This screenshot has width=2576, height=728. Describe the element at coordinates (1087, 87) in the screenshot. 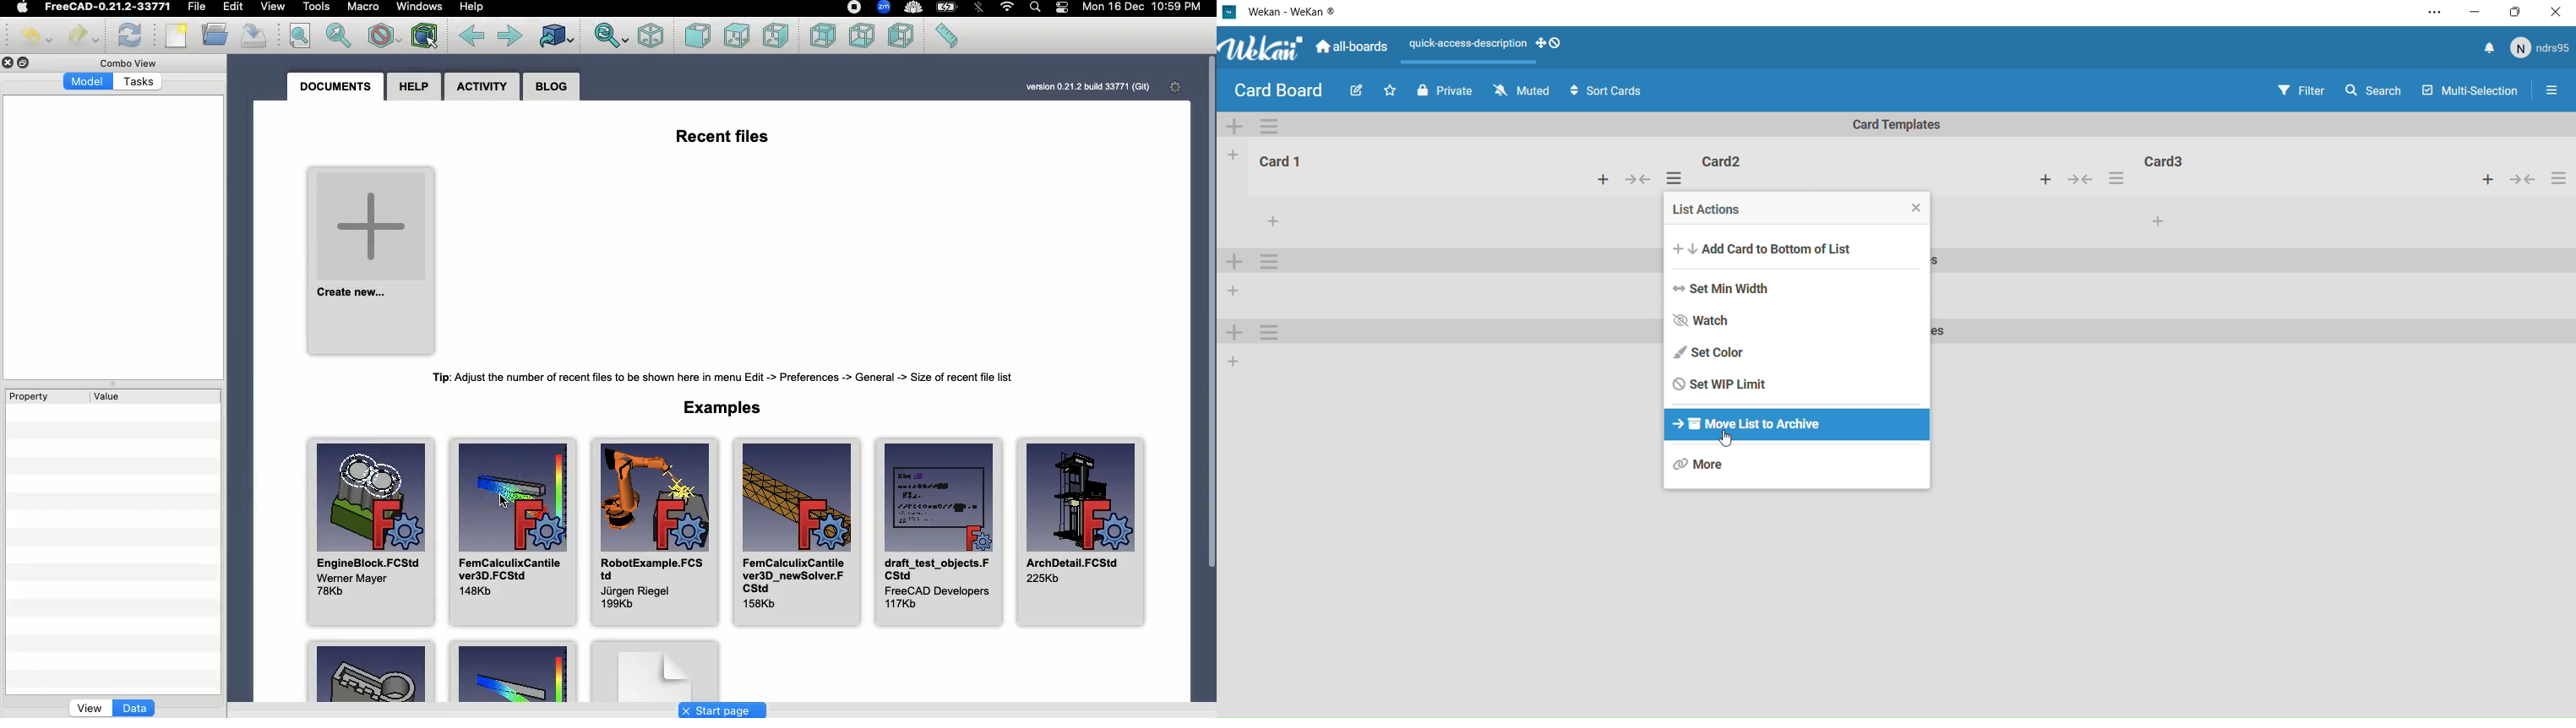

I see `version 0.21.2 build 33771 (Git)` at that location.